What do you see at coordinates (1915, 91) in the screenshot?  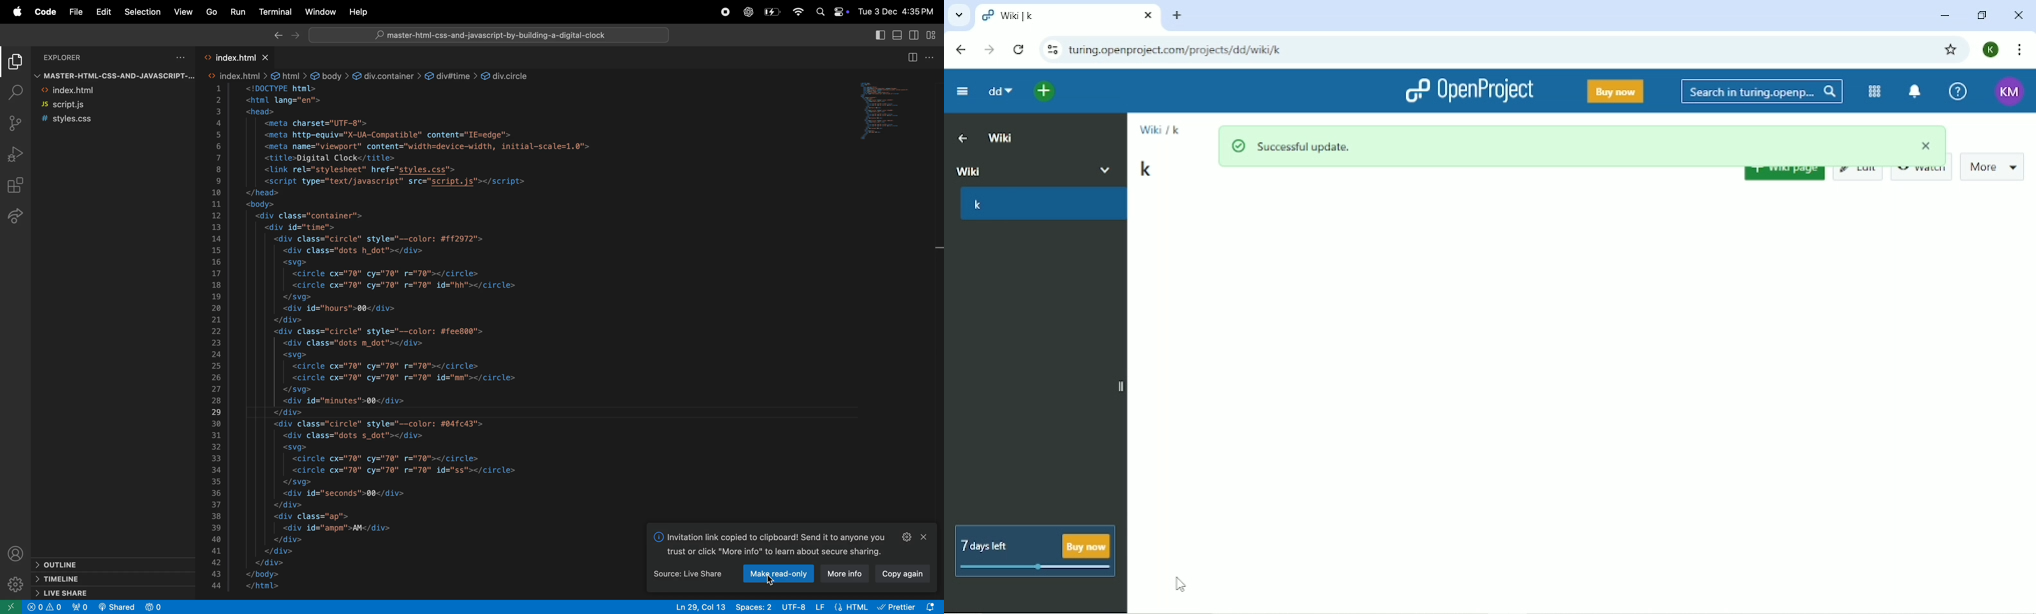 I see `To notification center` at bounding box center [1915, 91].